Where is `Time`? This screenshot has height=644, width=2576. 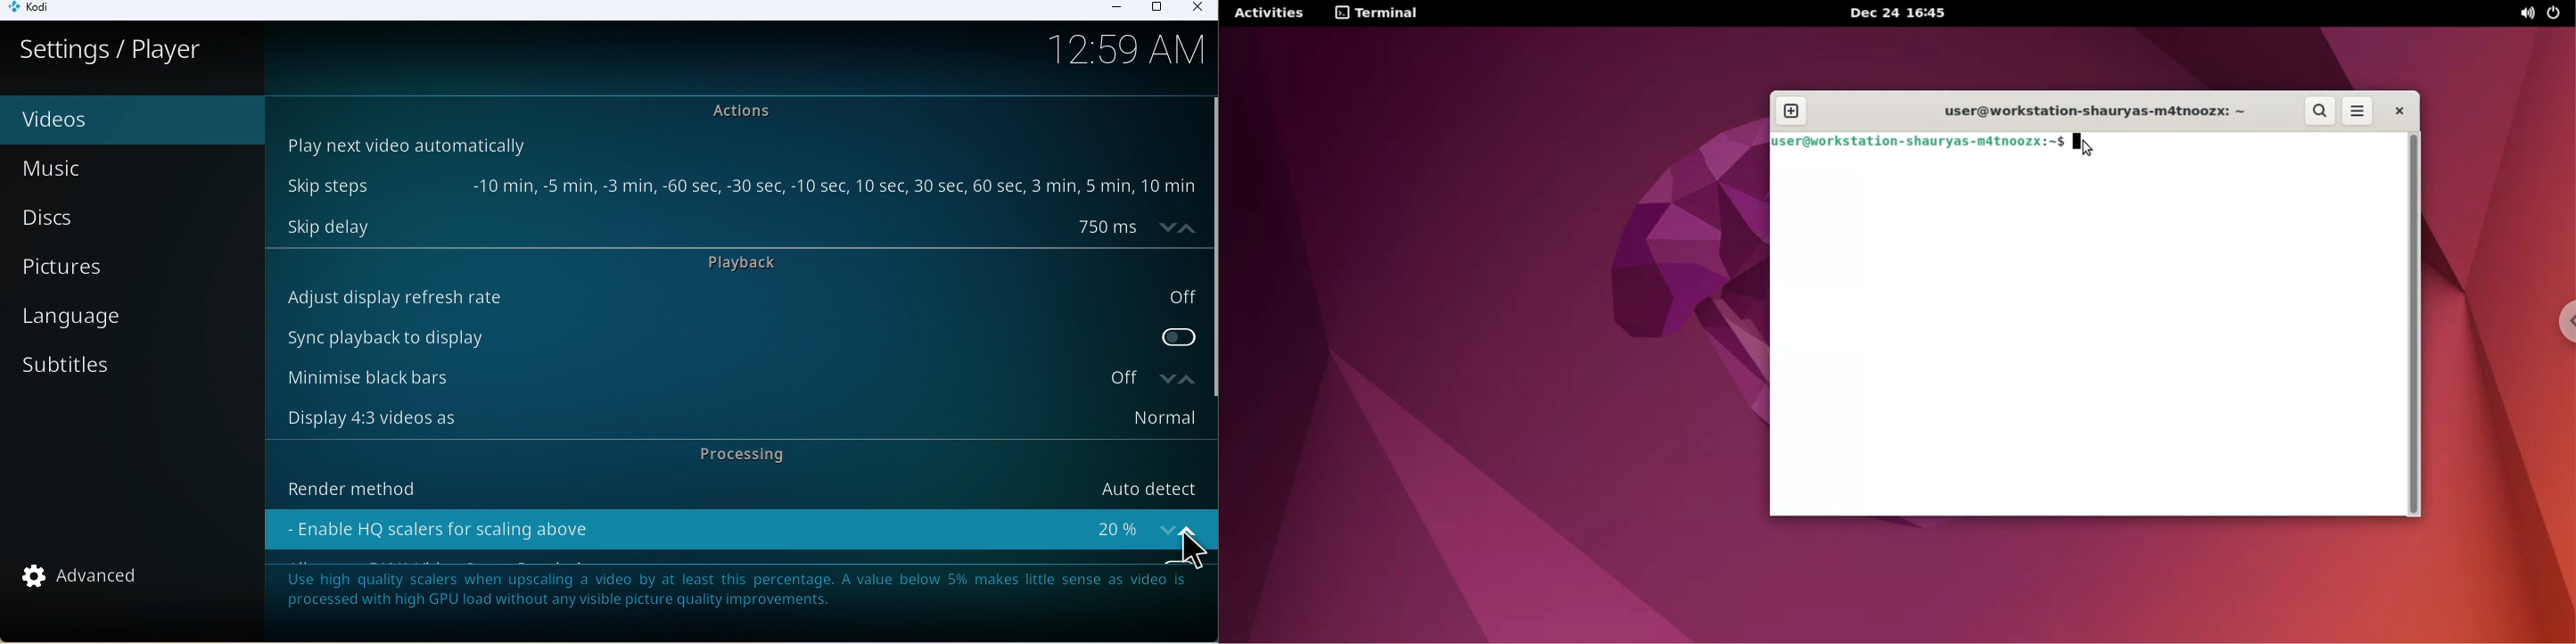 Time is located at coordinates (1133, 53).